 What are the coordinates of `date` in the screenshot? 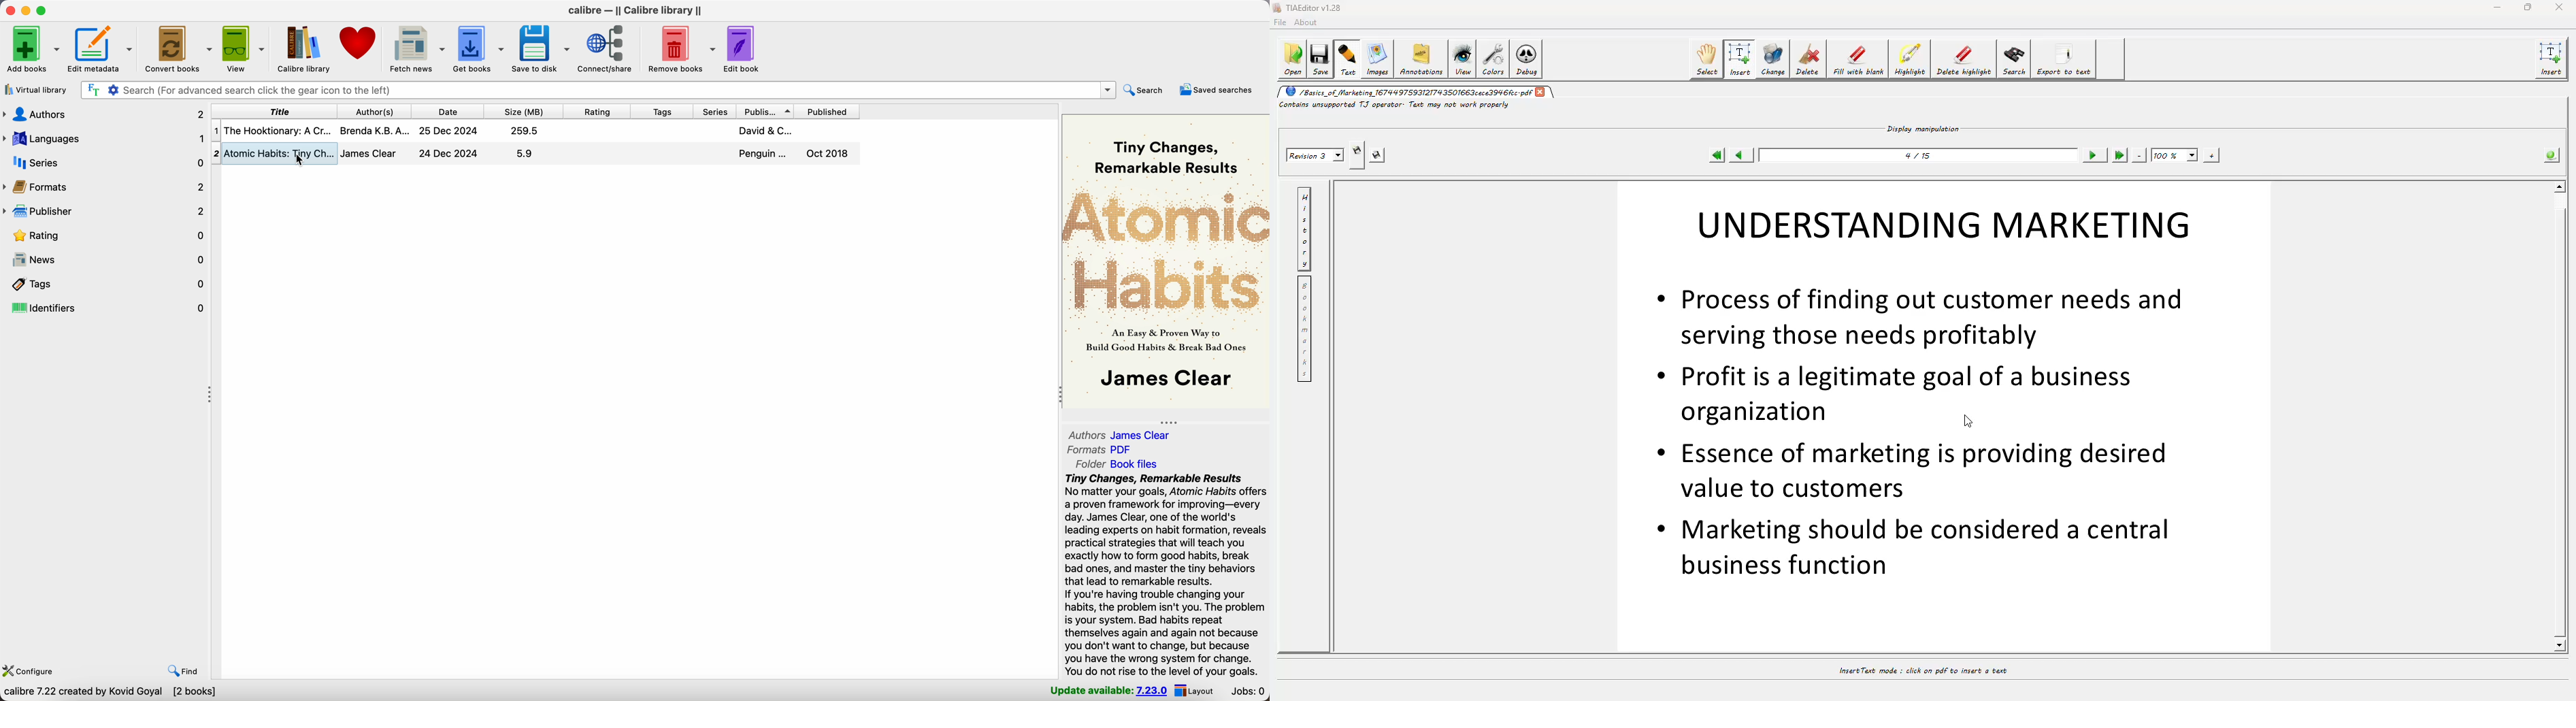 It's located at (446, 110).